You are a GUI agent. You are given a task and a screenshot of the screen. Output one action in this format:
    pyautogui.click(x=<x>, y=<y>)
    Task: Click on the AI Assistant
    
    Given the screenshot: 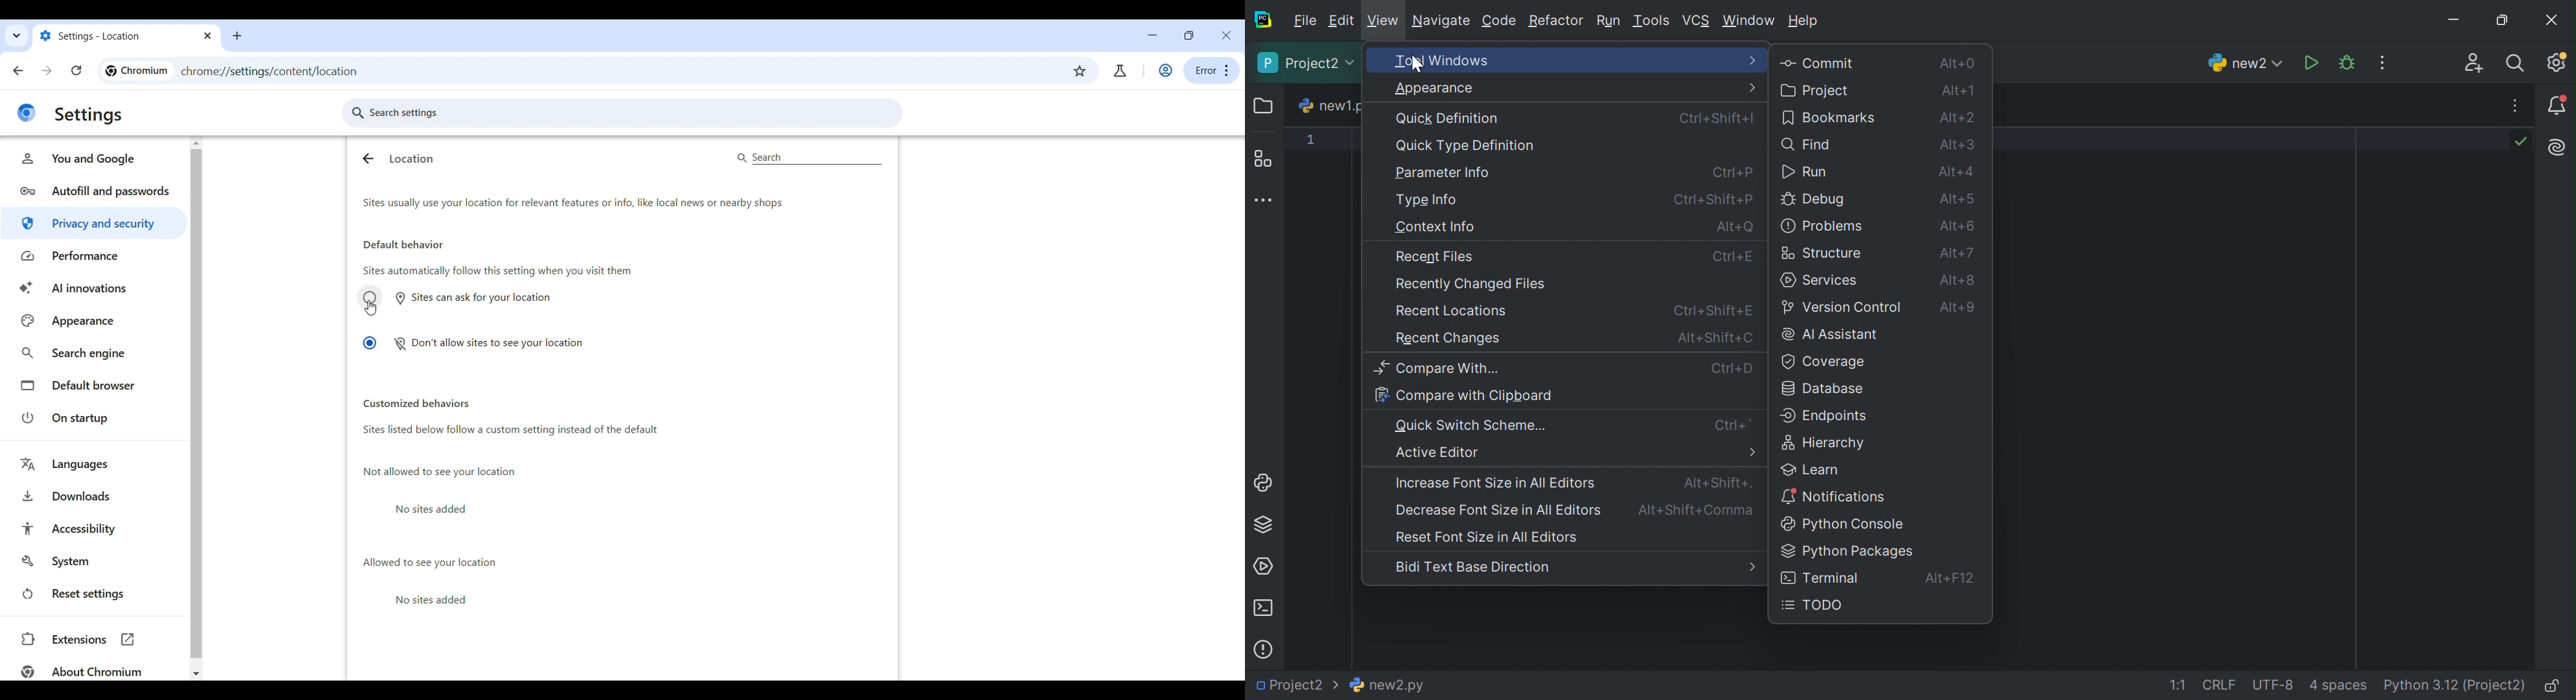 What is the action you would take?
    pyautogui.click(x=2558, y=149)
    